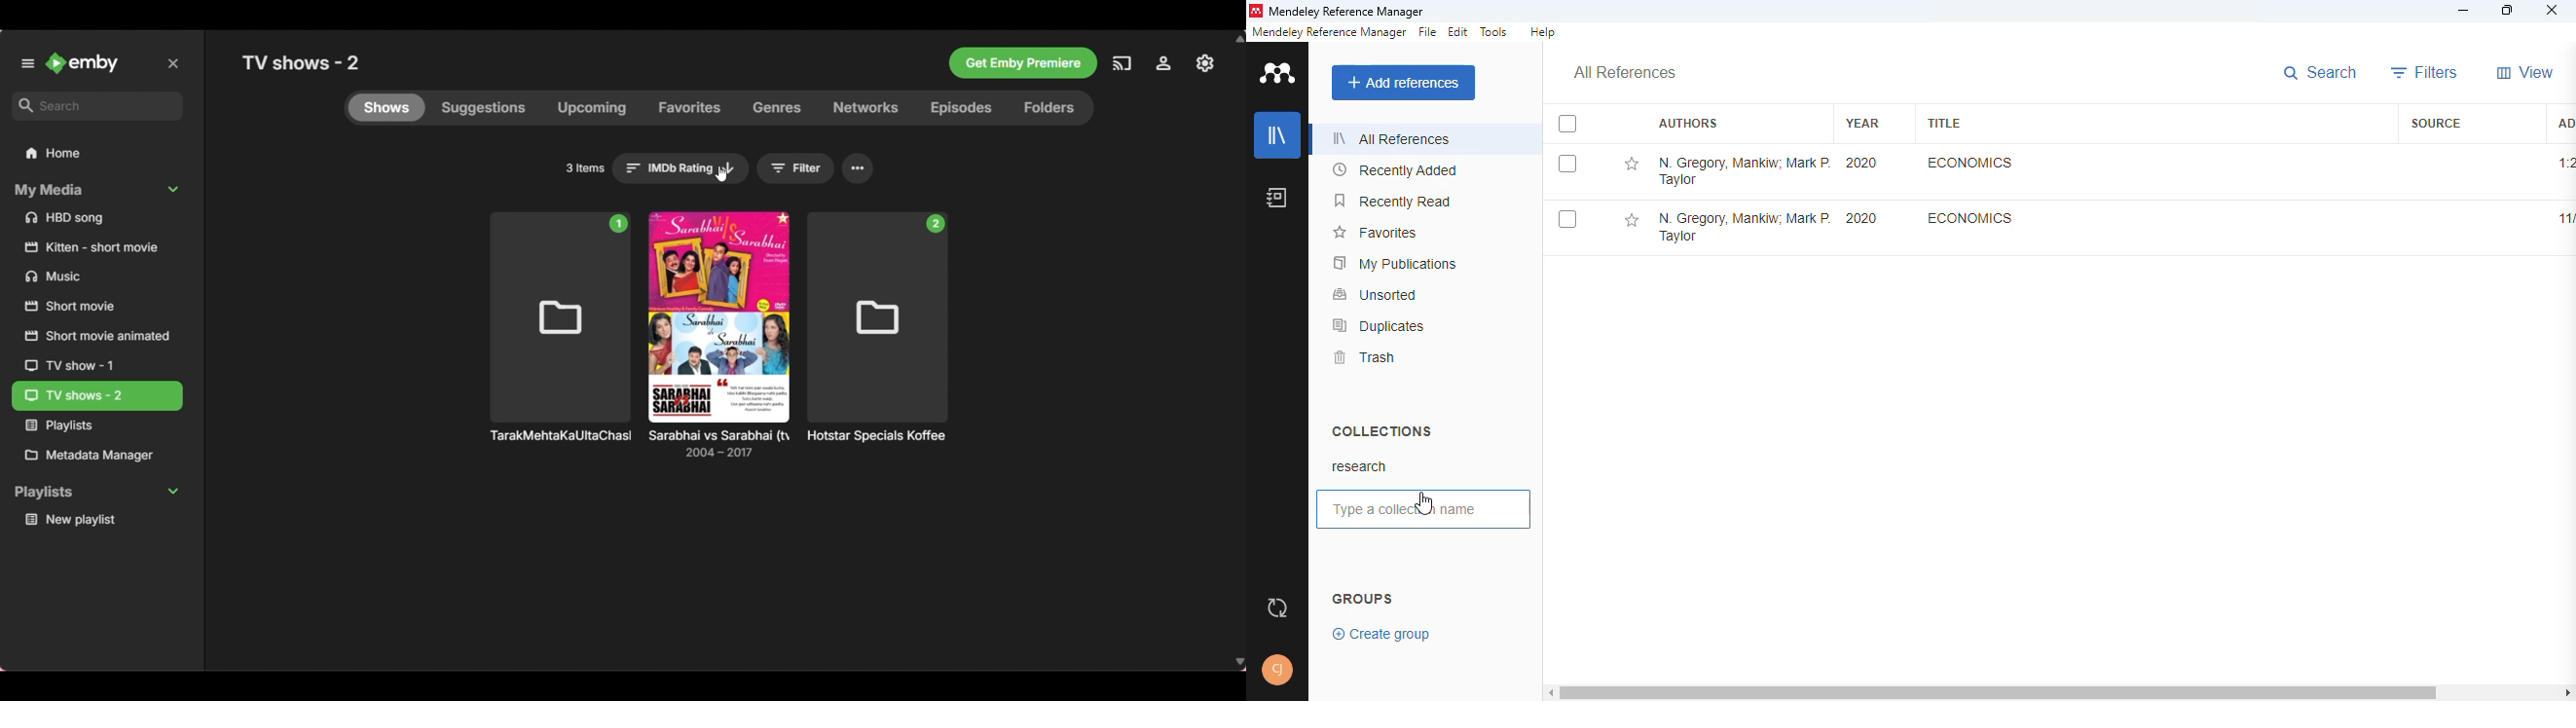  Describe the element at coordinates (1459, 32) in the screenshot. I see `edit` at that location.